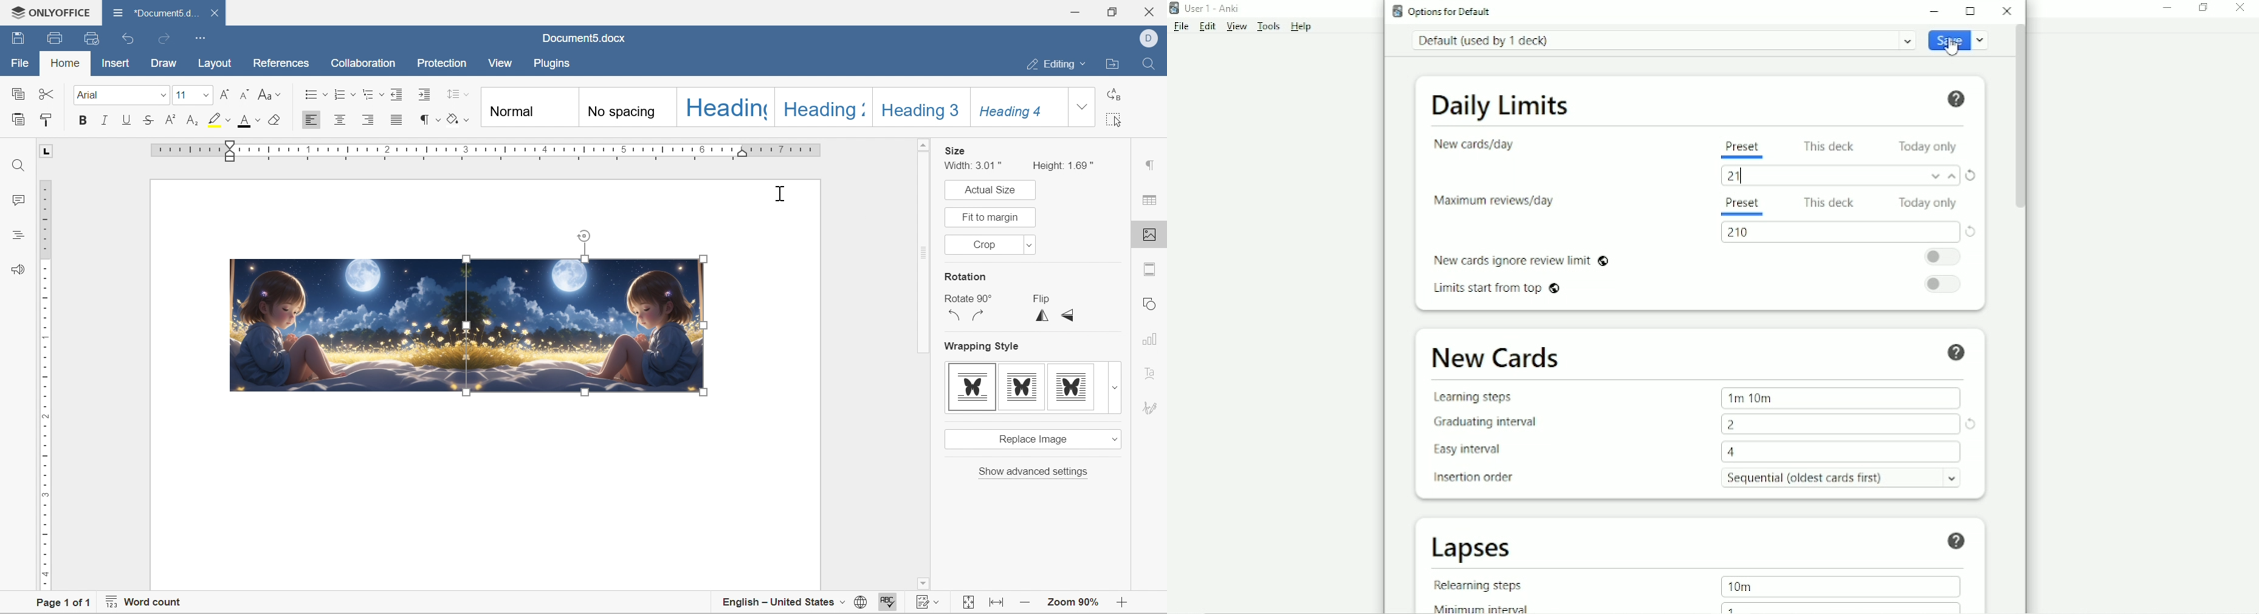  I want to click on replace, so click(1112, 92).